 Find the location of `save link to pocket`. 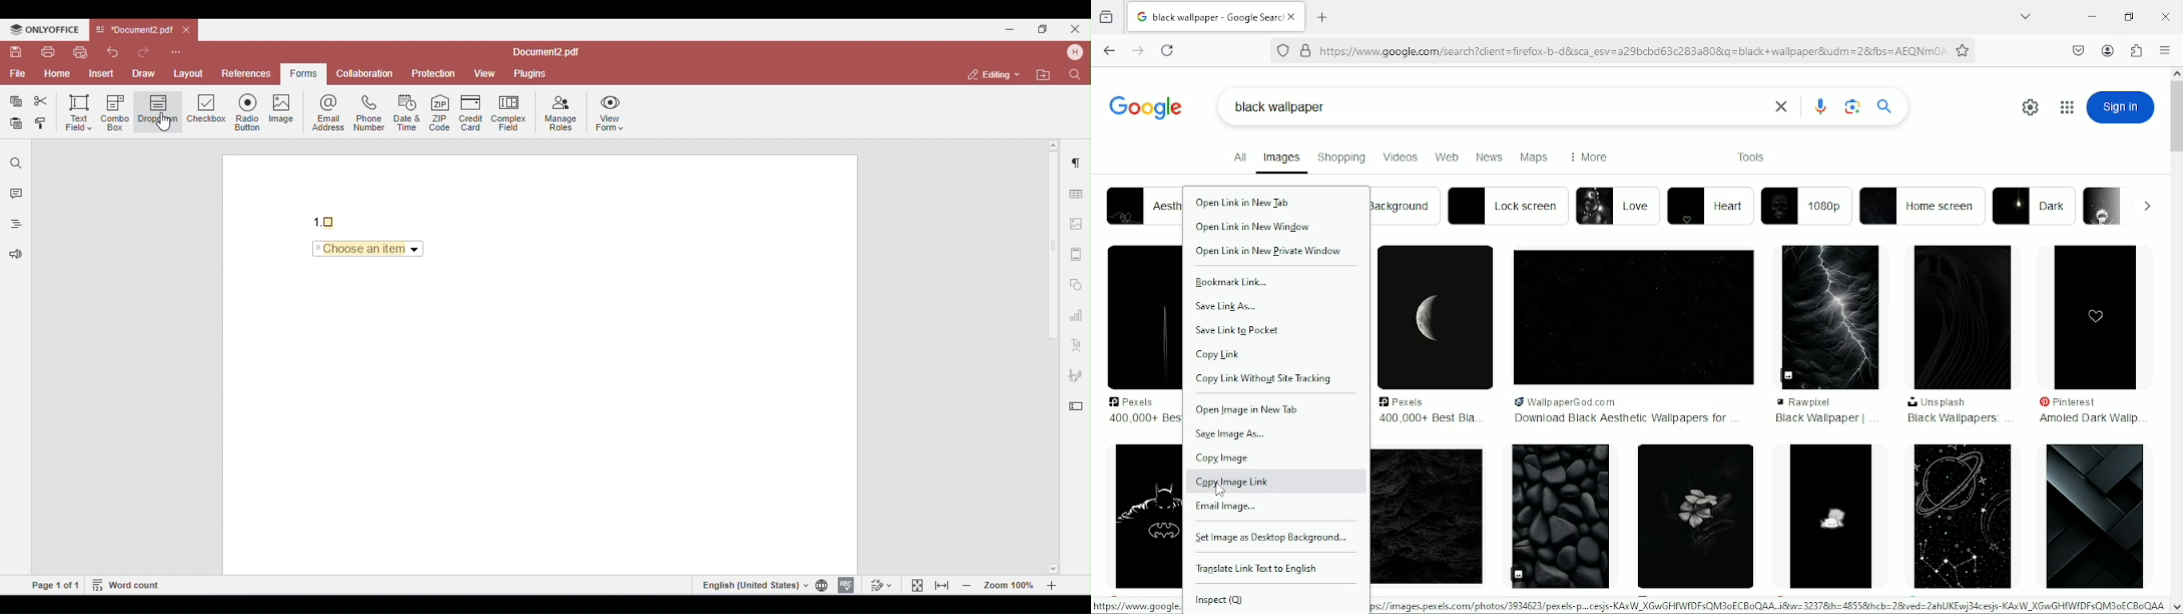

save link to pocket is located at coordinates (1241, 331).